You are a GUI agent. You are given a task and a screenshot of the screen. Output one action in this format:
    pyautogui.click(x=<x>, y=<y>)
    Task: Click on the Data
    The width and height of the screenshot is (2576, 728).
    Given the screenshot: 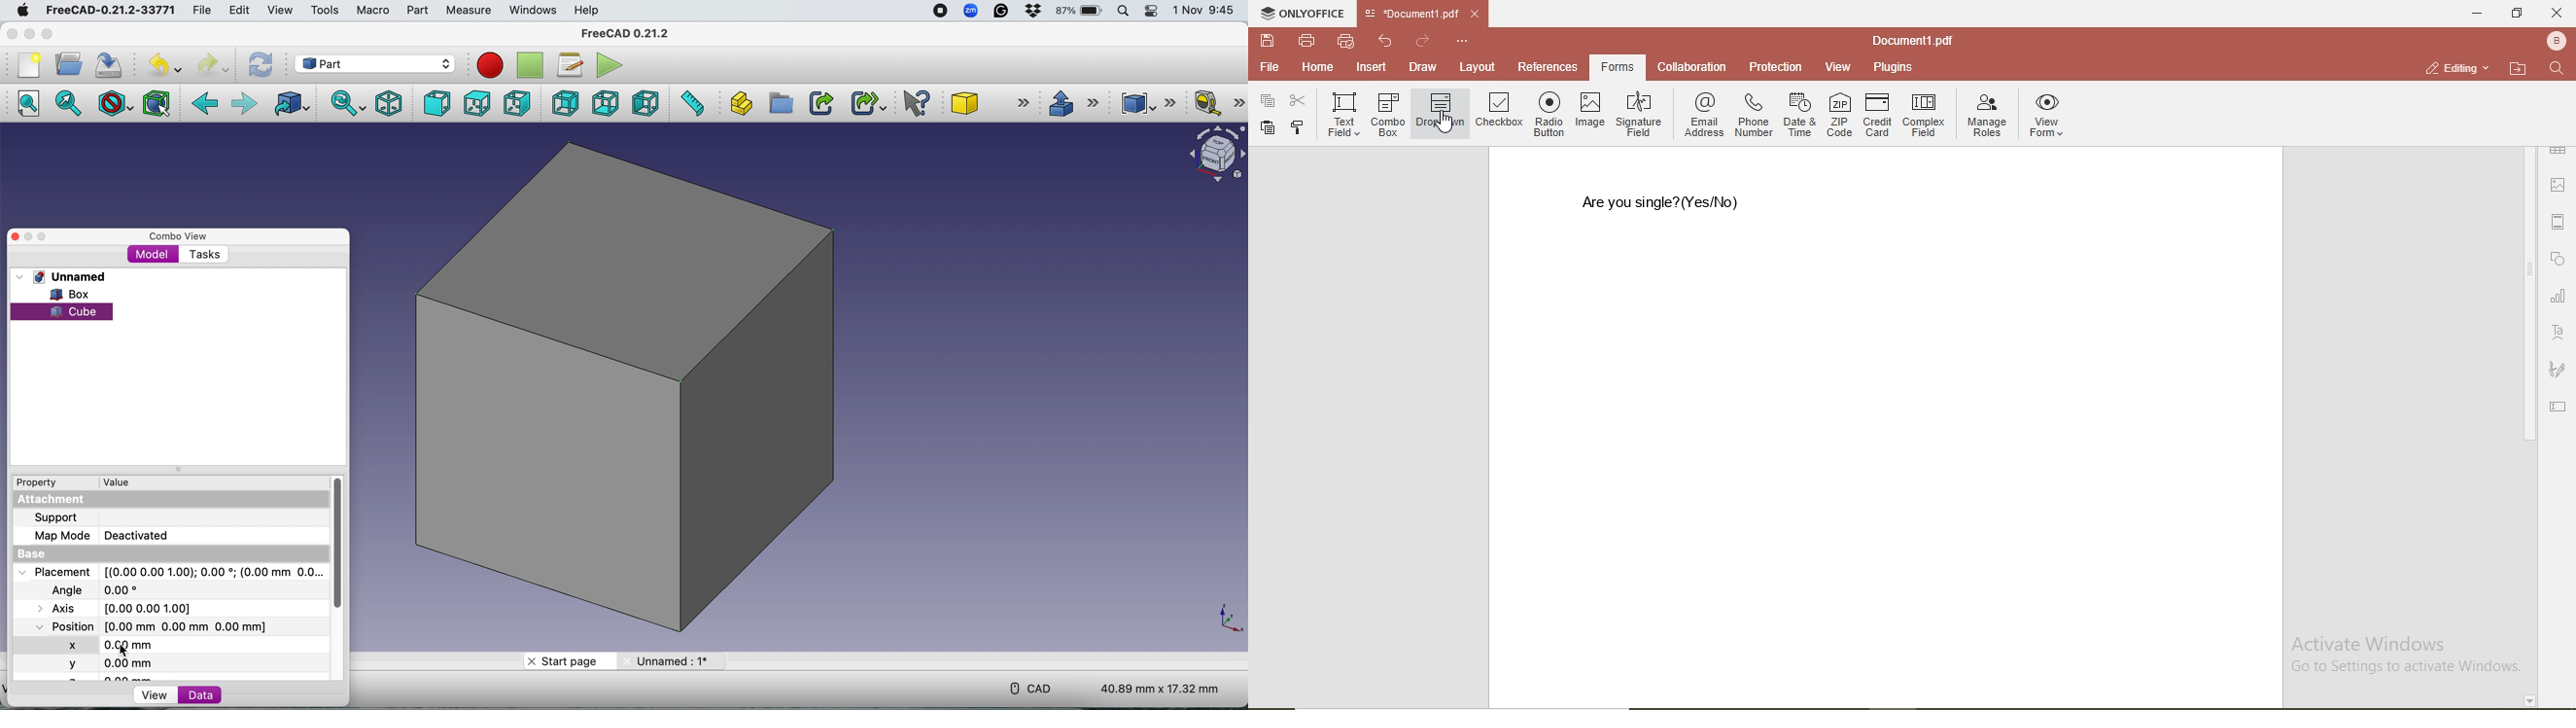 What is the action you would take?
    pyautogui.click(x=223, y=696)
    